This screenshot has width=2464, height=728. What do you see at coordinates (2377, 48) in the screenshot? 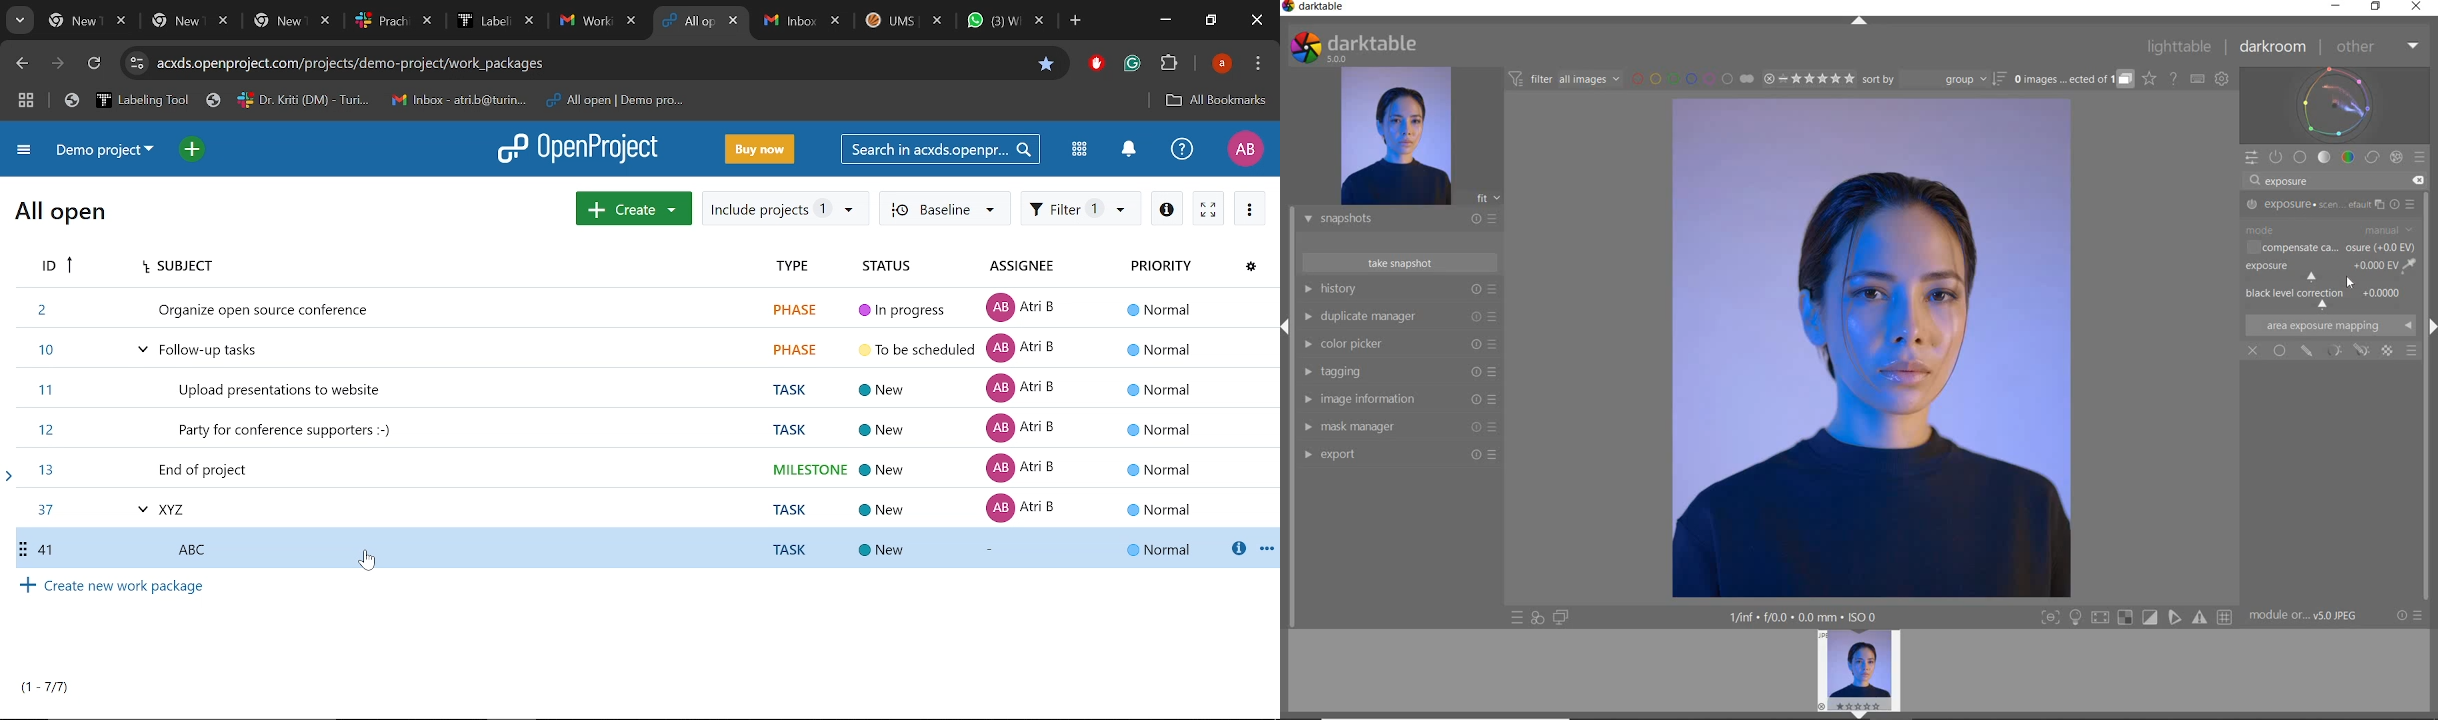
I see `OTHER` at bounding box center [2377, 48].